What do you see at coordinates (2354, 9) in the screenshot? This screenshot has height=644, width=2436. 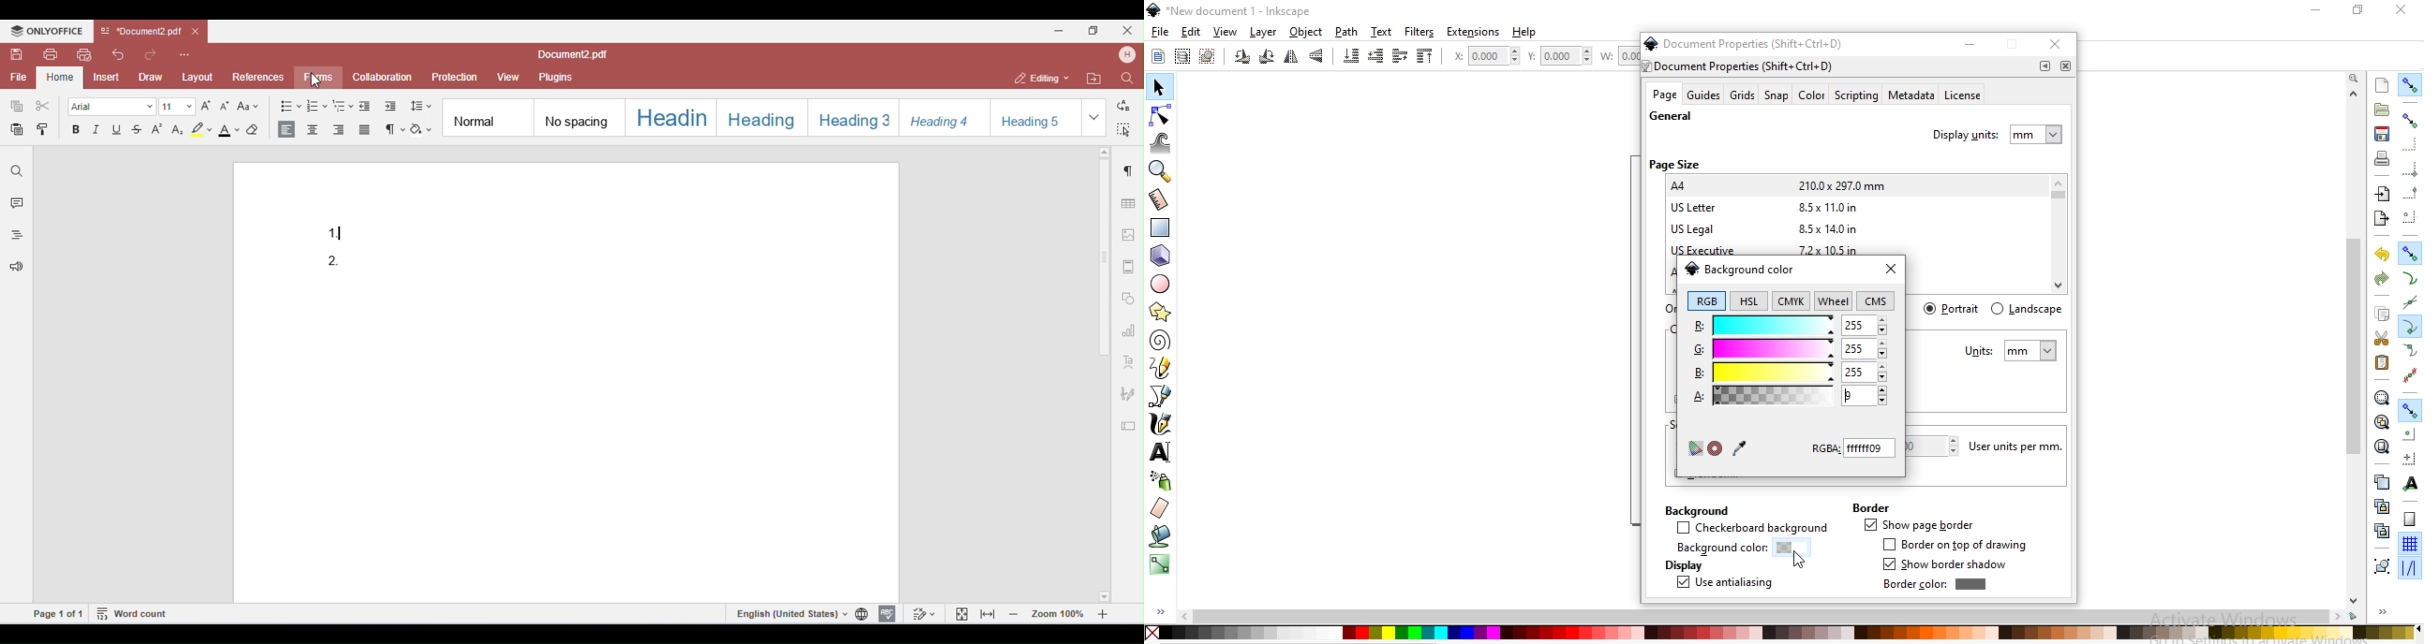 I see `restore down` at bounding box center [2354, 9].